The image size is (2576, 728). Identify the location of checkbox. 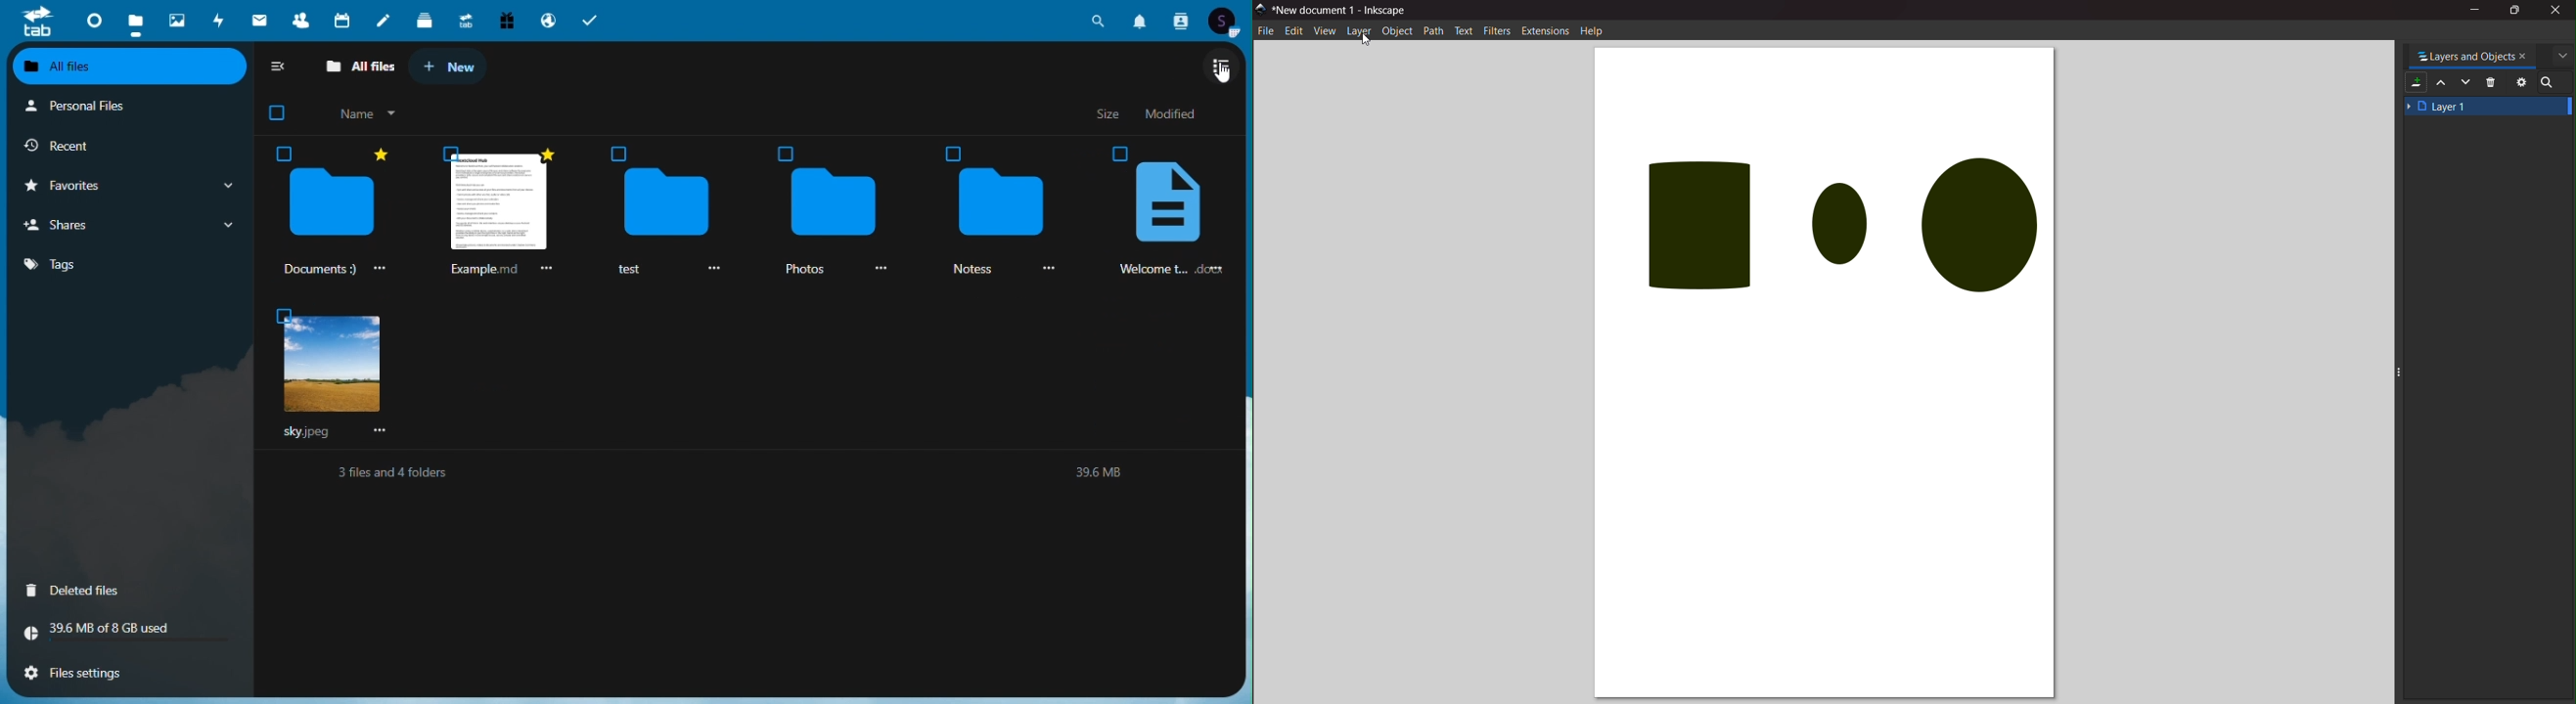
(784, 154).